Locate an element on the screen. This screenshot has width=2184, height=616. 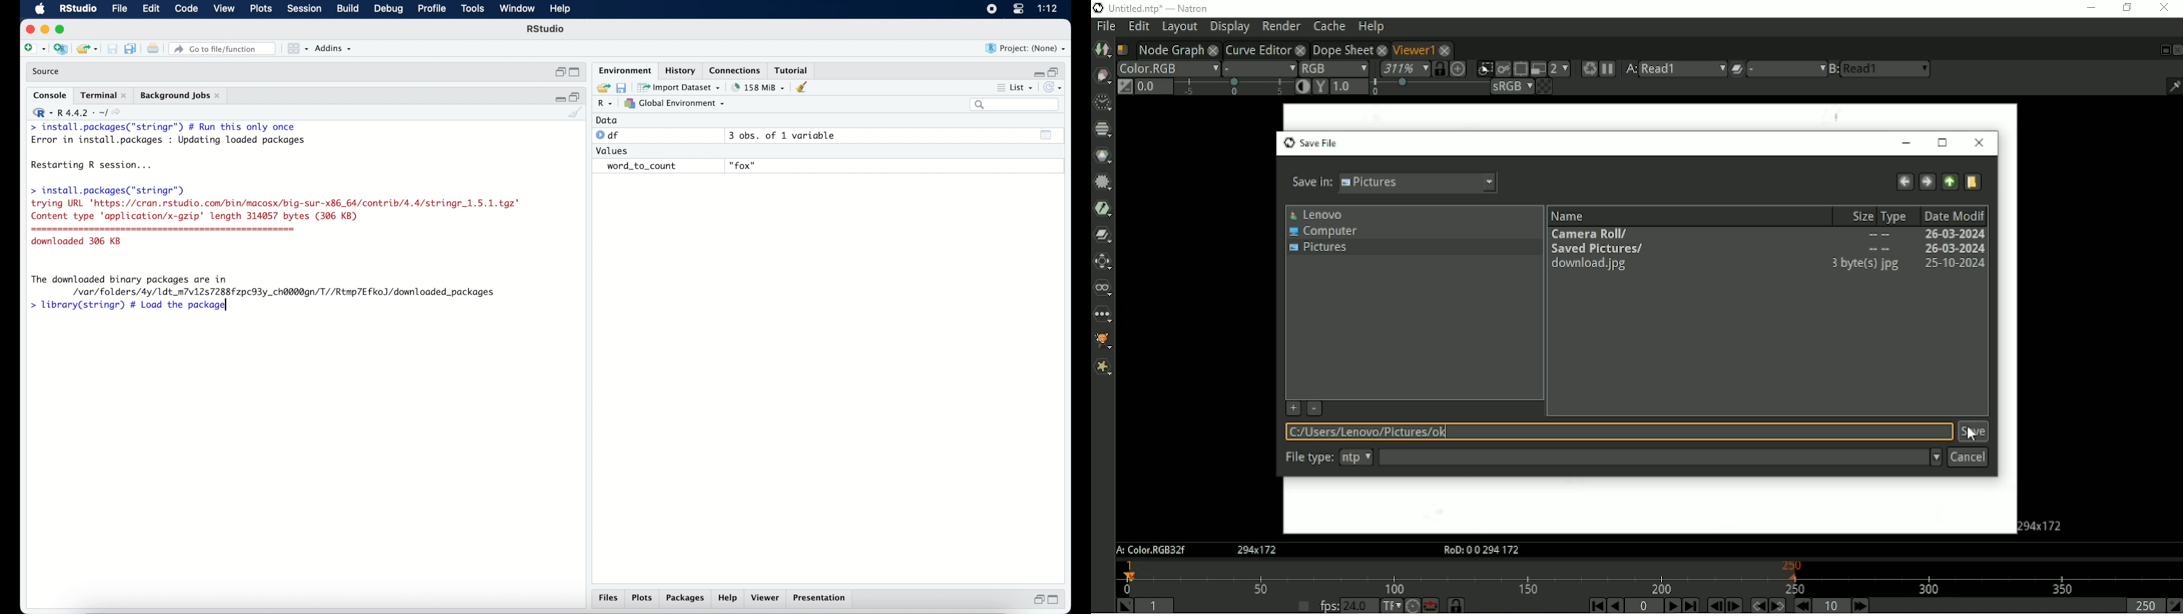
background jobs is located at coordinates (181, 97).